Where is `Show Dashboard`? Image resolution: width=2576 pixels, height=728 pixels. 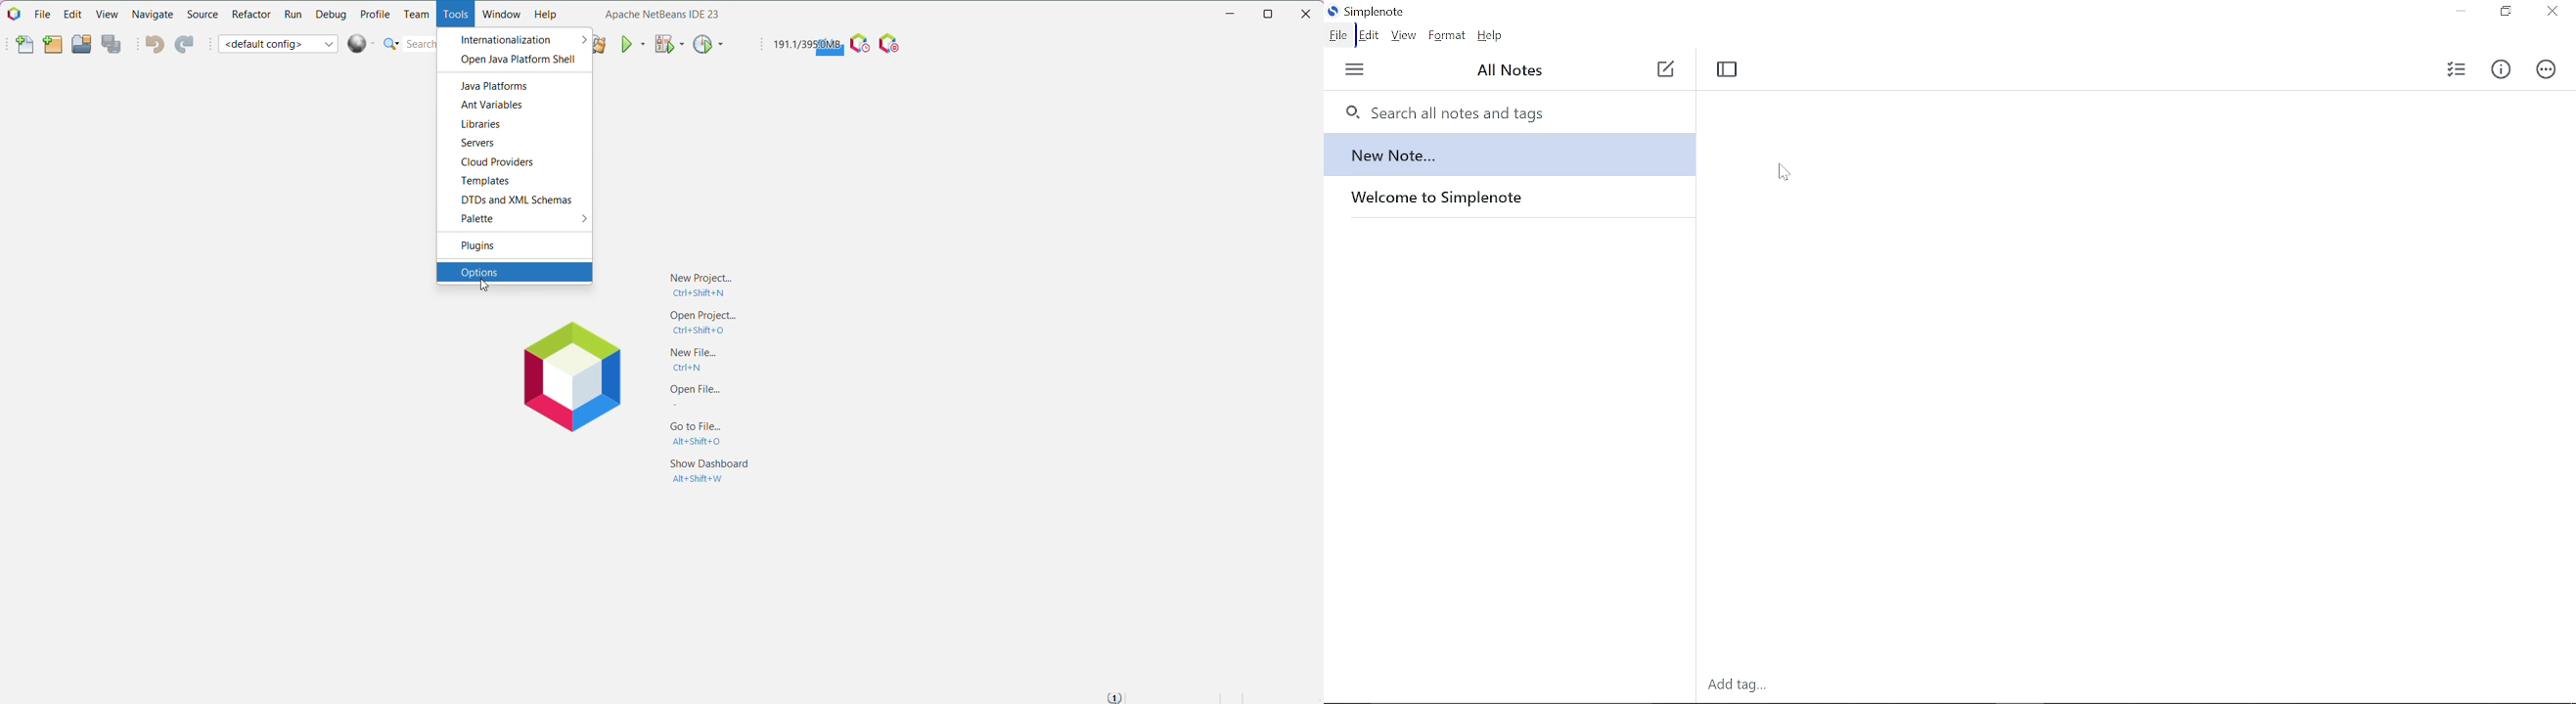
Show Dashboard is located at coordinates (706, 472).